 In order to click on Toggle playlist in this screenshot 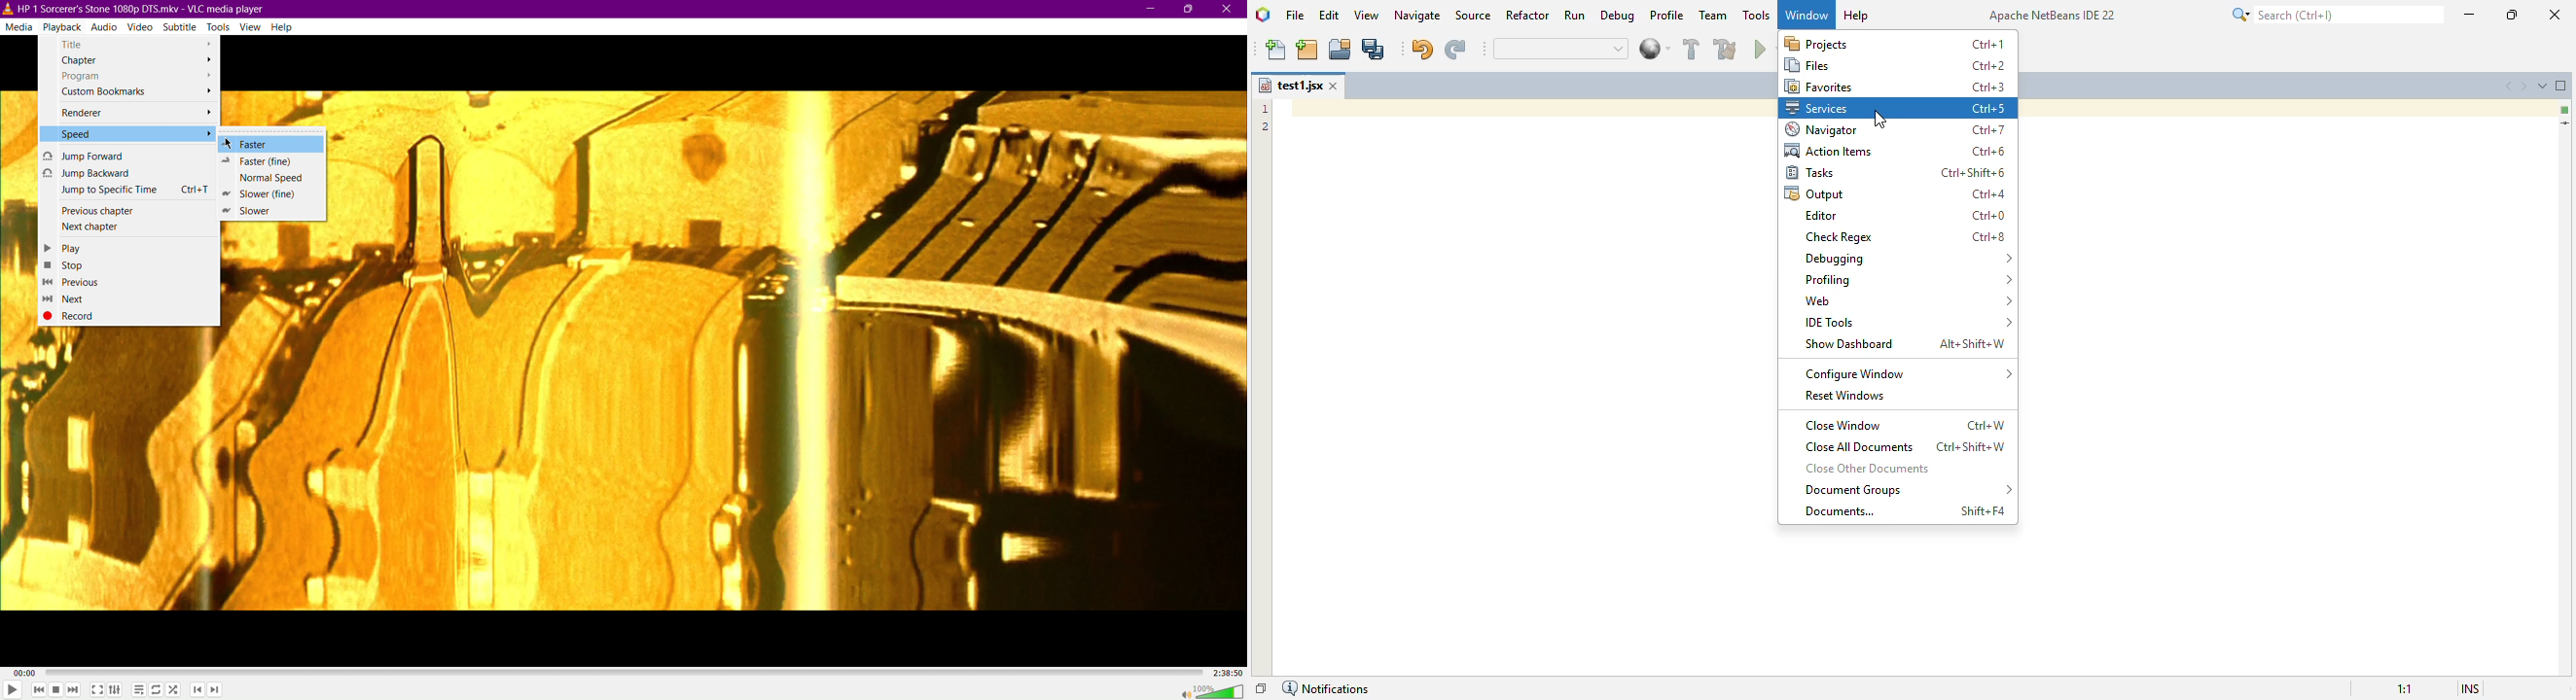, I will do `click(137, 689)`.